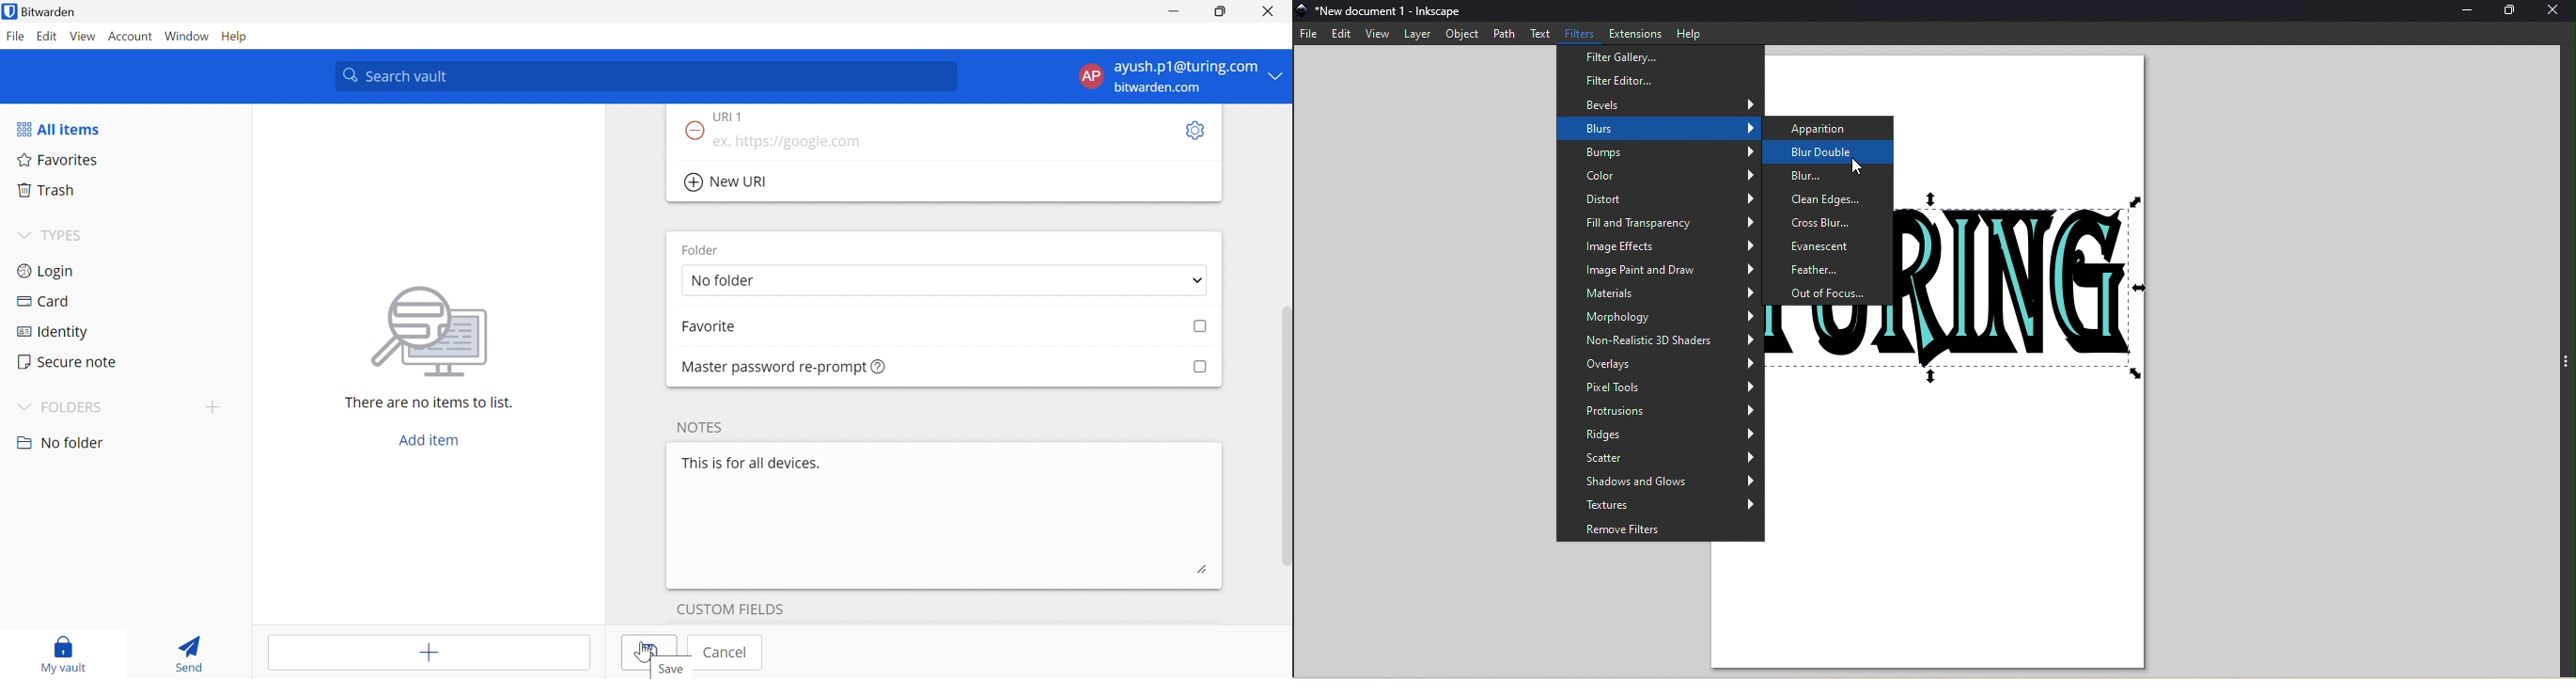 Image resolution: width=2576 pixels, height=700 pixels. I want to click on Cross blur..., so click(1831, 224).